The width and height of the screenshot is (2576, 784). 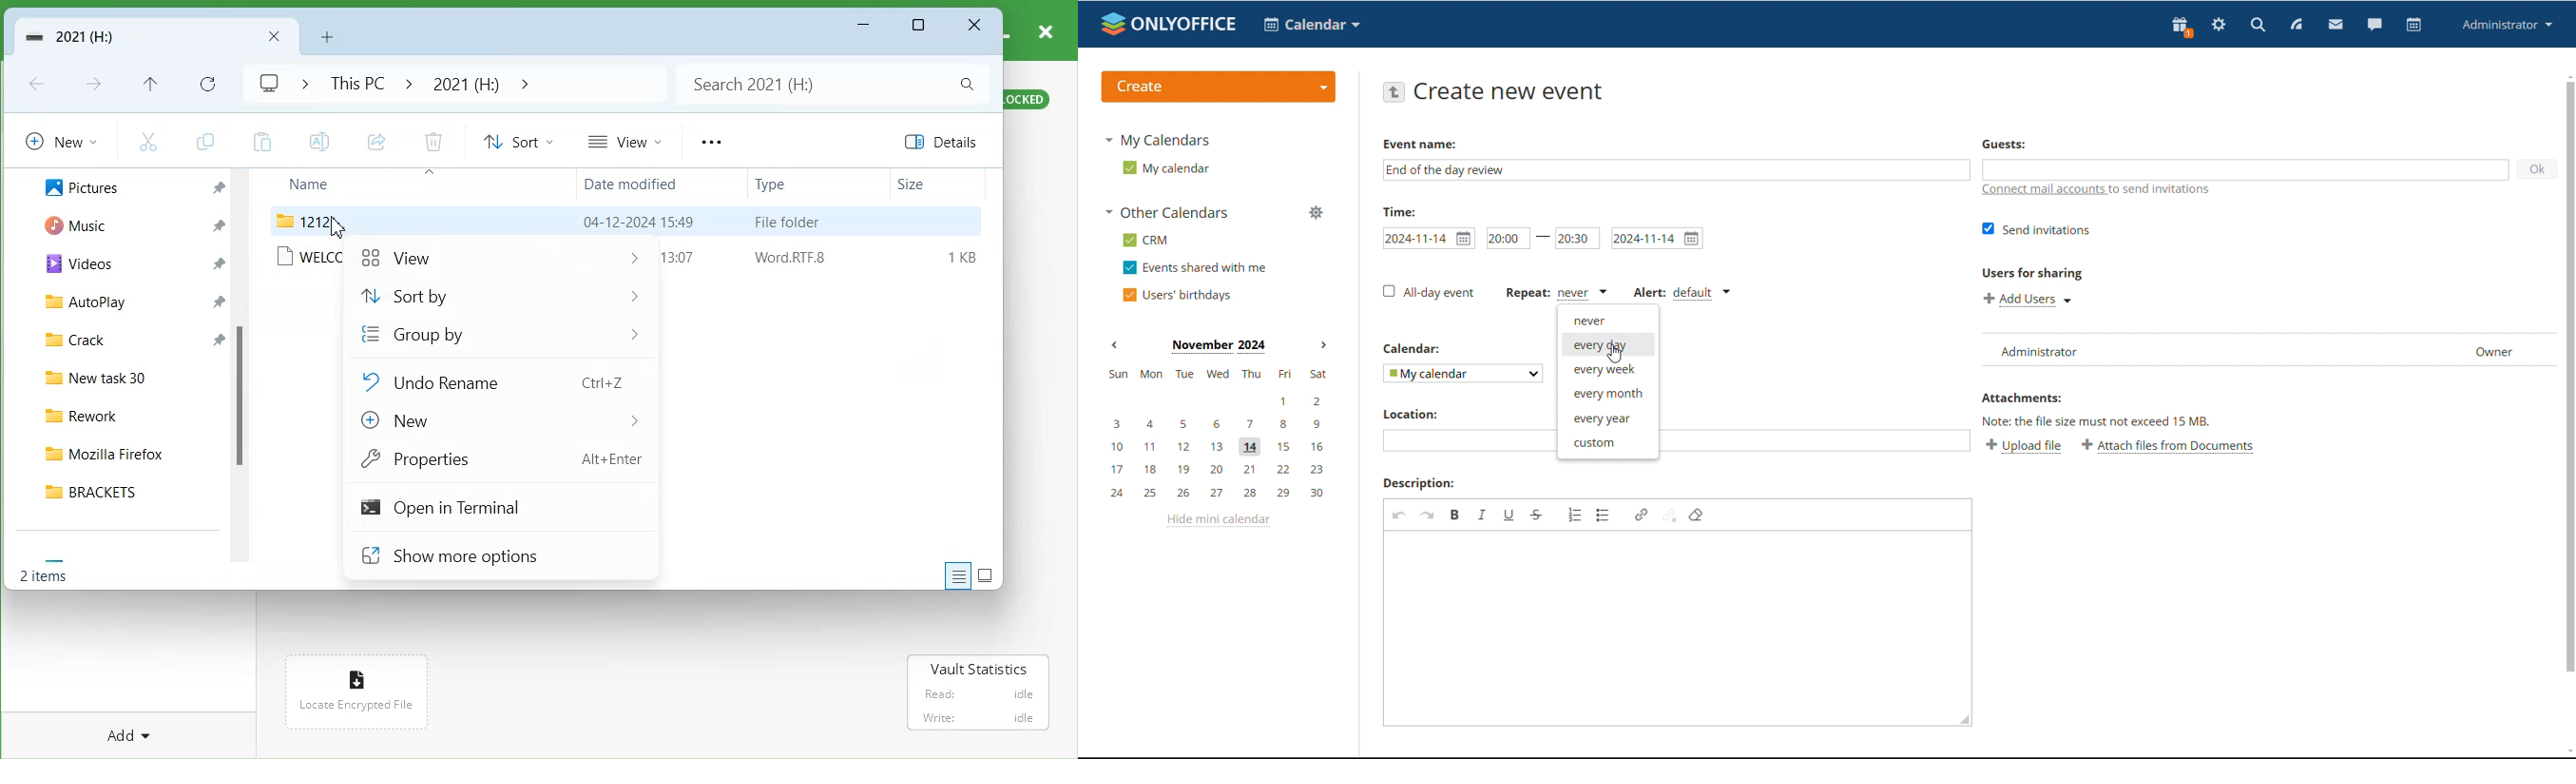 I want to click on Pin a file, so click(x=218, y=225).